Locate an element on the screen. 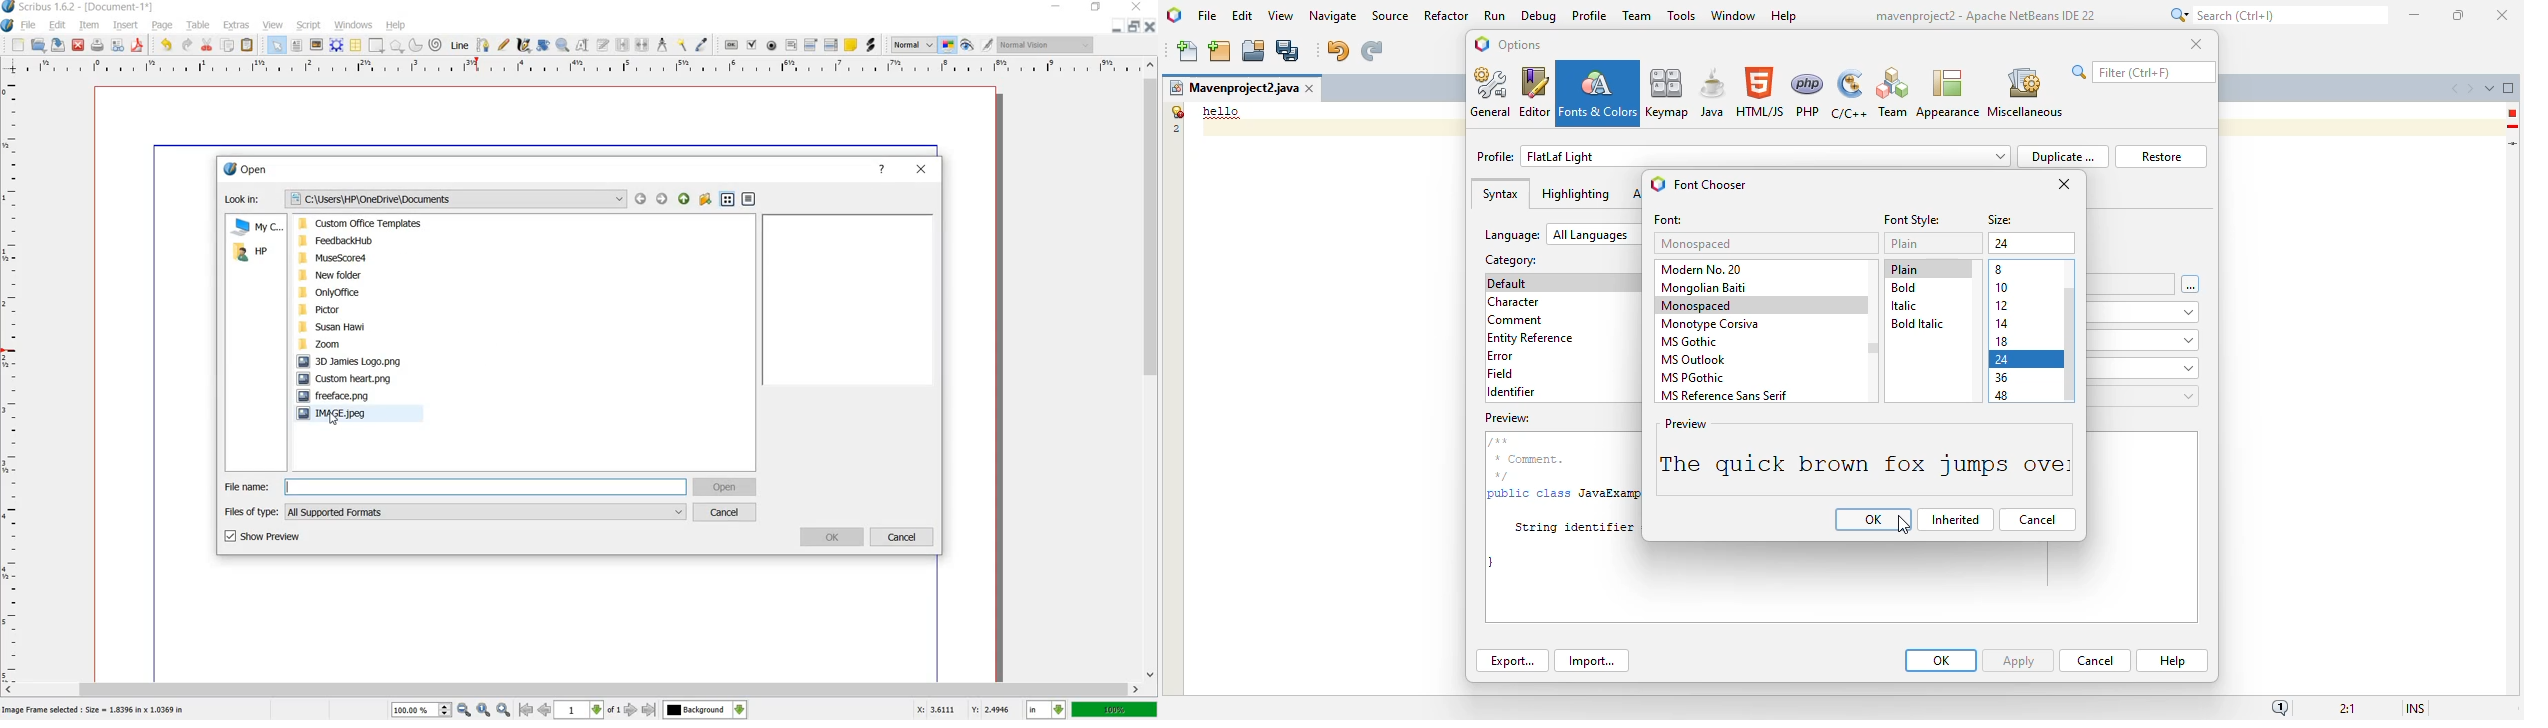 This screenshot has height=728, width=2548. render frame is located at coordinates (334, 44).